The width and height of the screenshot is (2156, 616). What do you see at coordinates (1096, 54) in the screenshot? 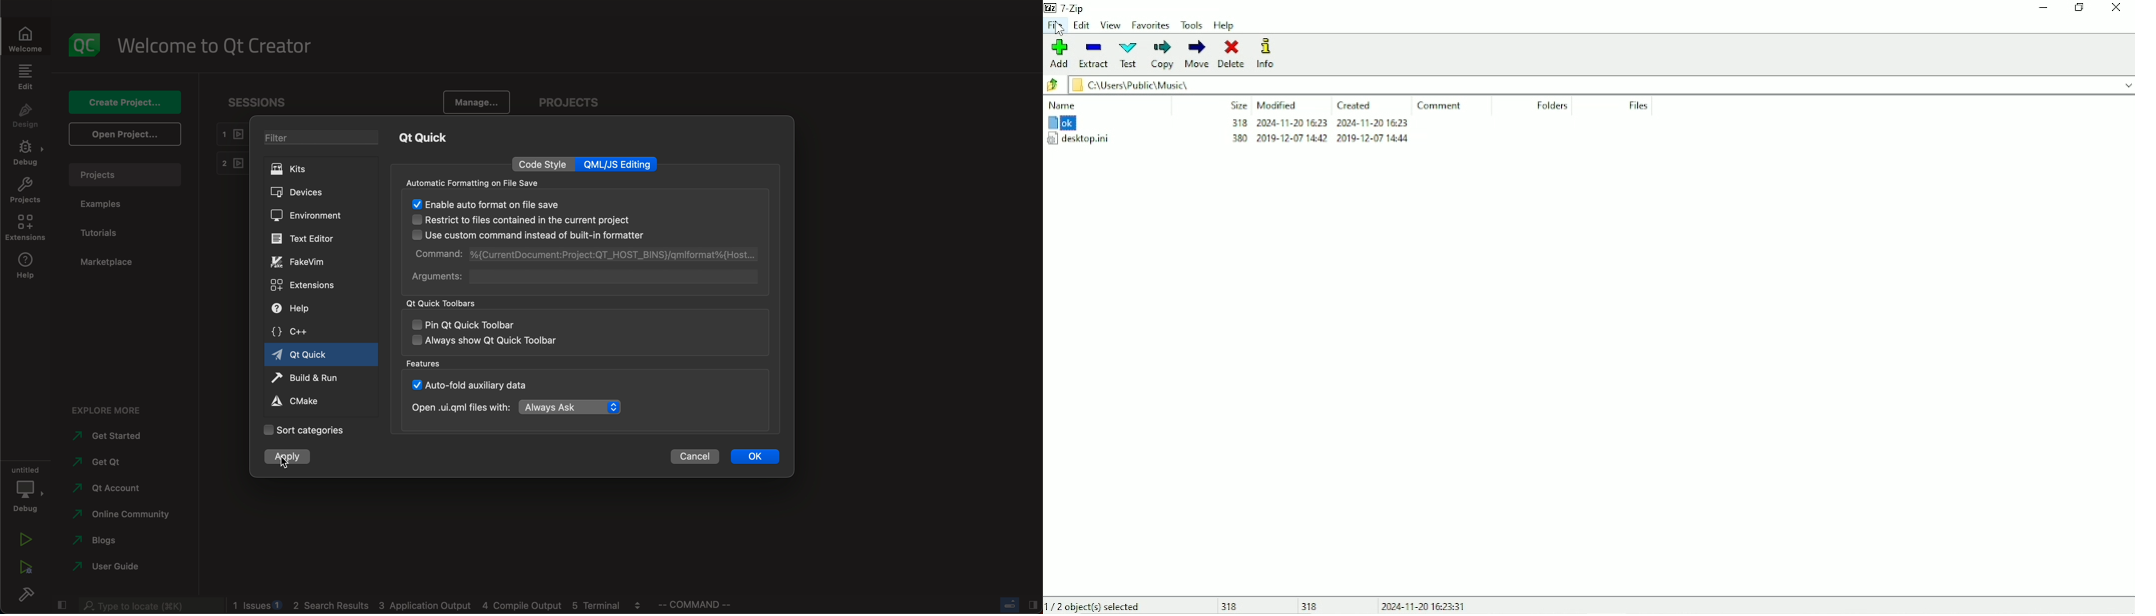
I see `Extract` at bounding box center [1096, 54].